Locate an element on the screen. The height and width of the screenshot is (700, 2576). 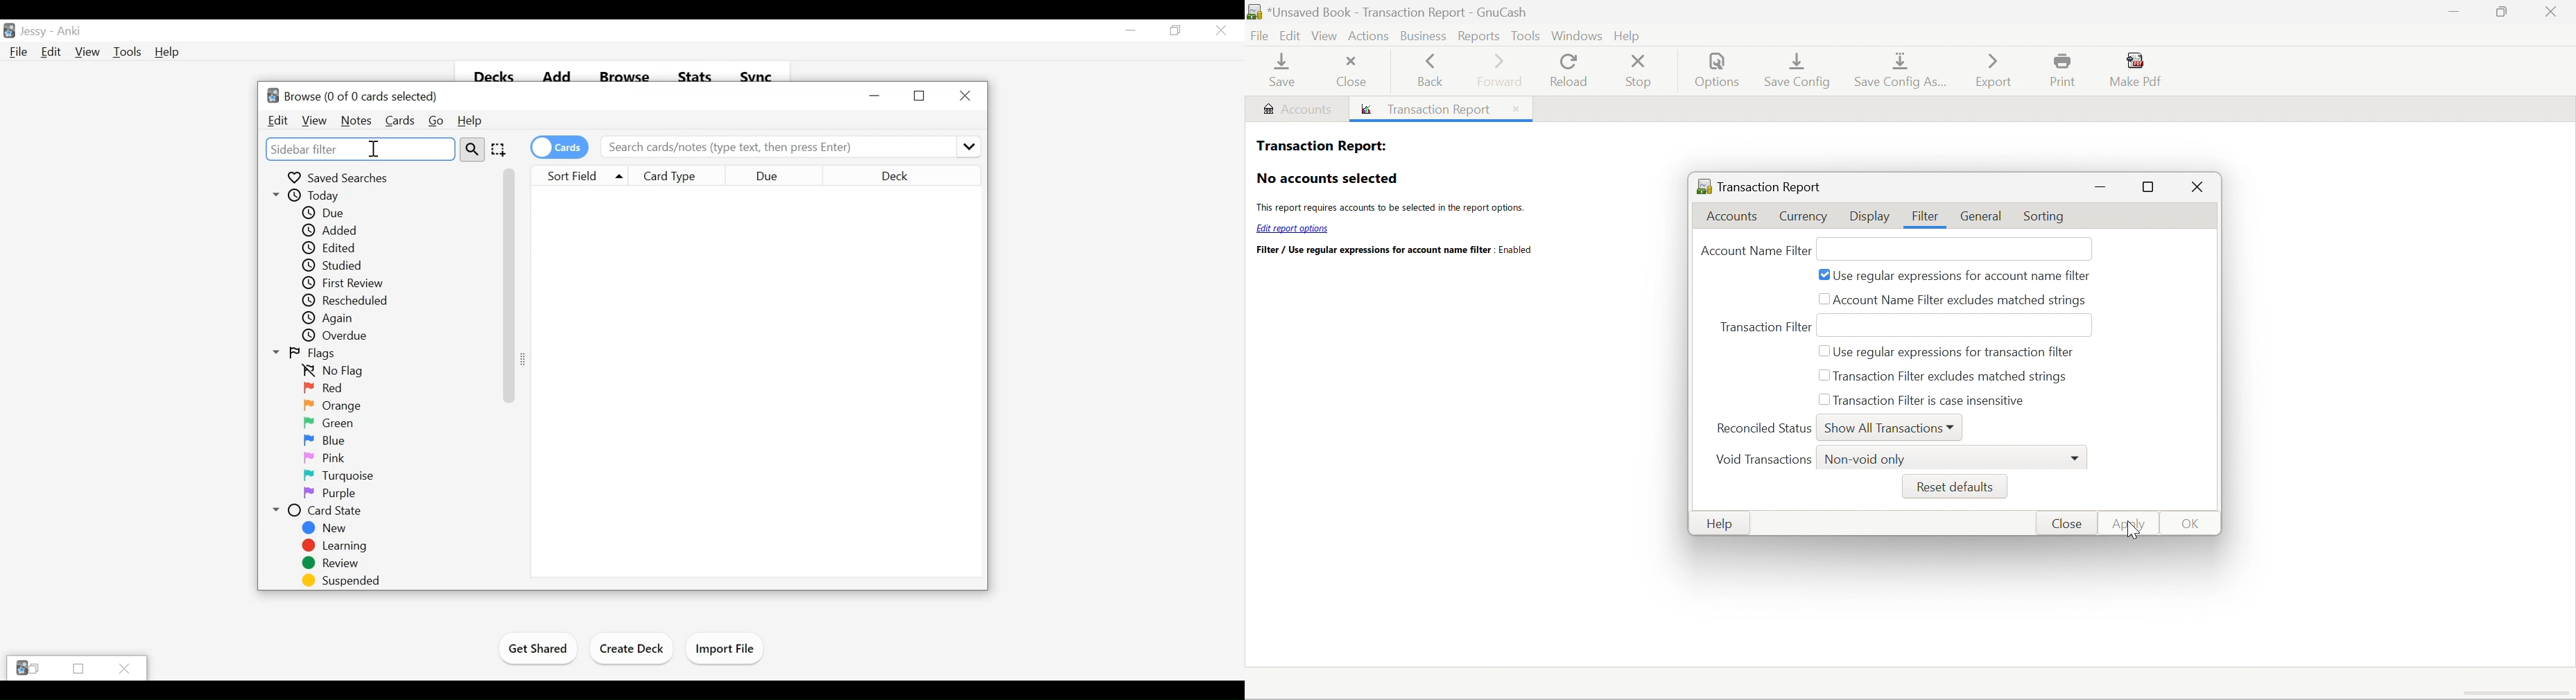
Save config As... is located at coordinates (1903, 72).